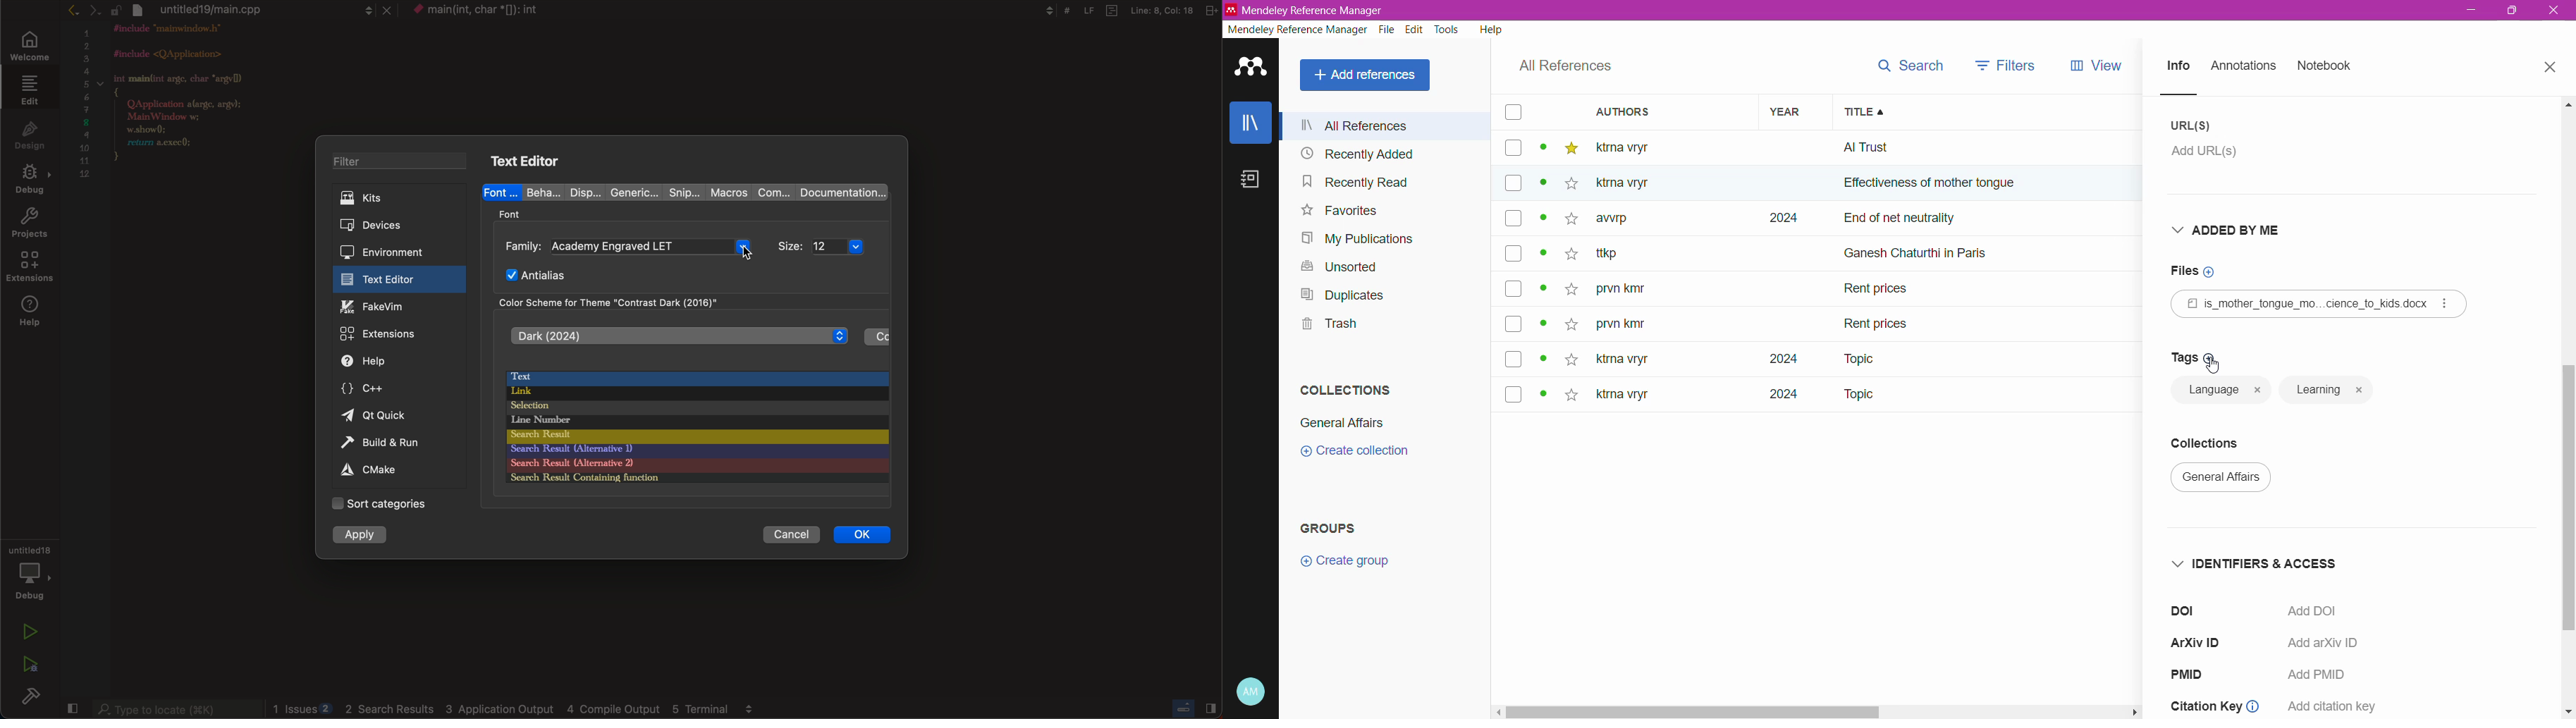  Describe the element at coordinates (1514, 288) in the screenshot. I see `box` at that location.